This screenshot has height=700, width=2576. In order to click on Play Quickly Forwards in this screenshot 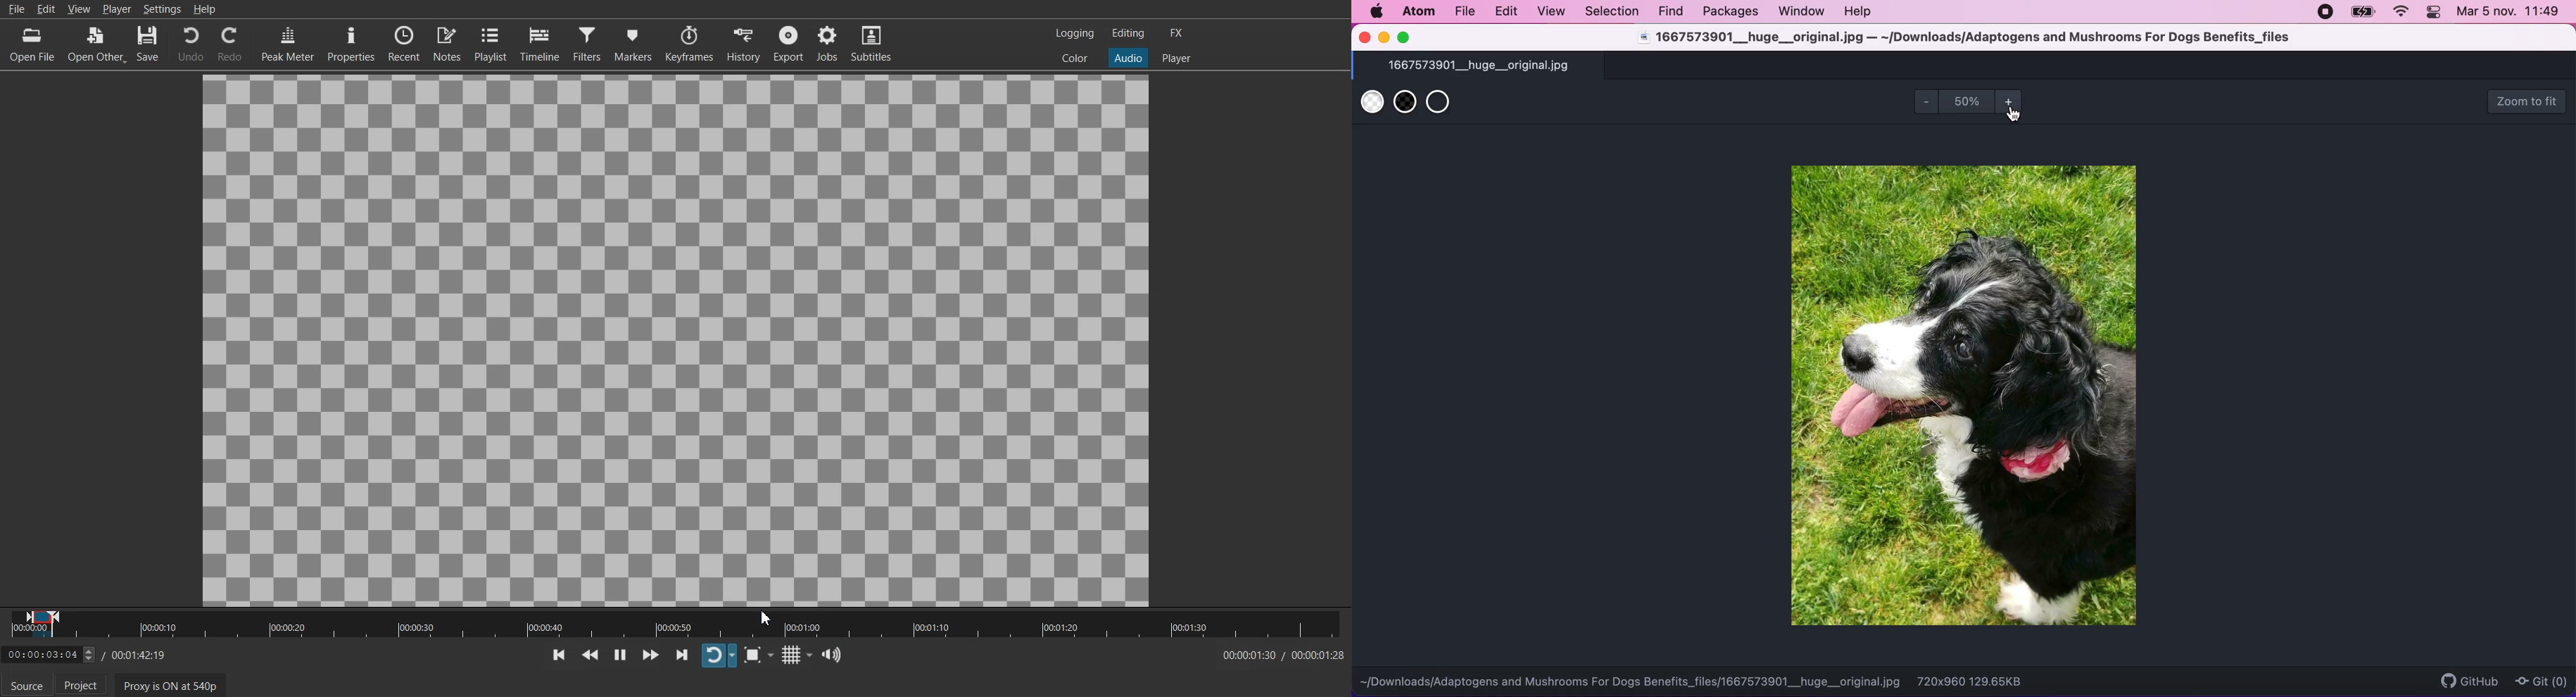, I will do `click(650, 655)`.